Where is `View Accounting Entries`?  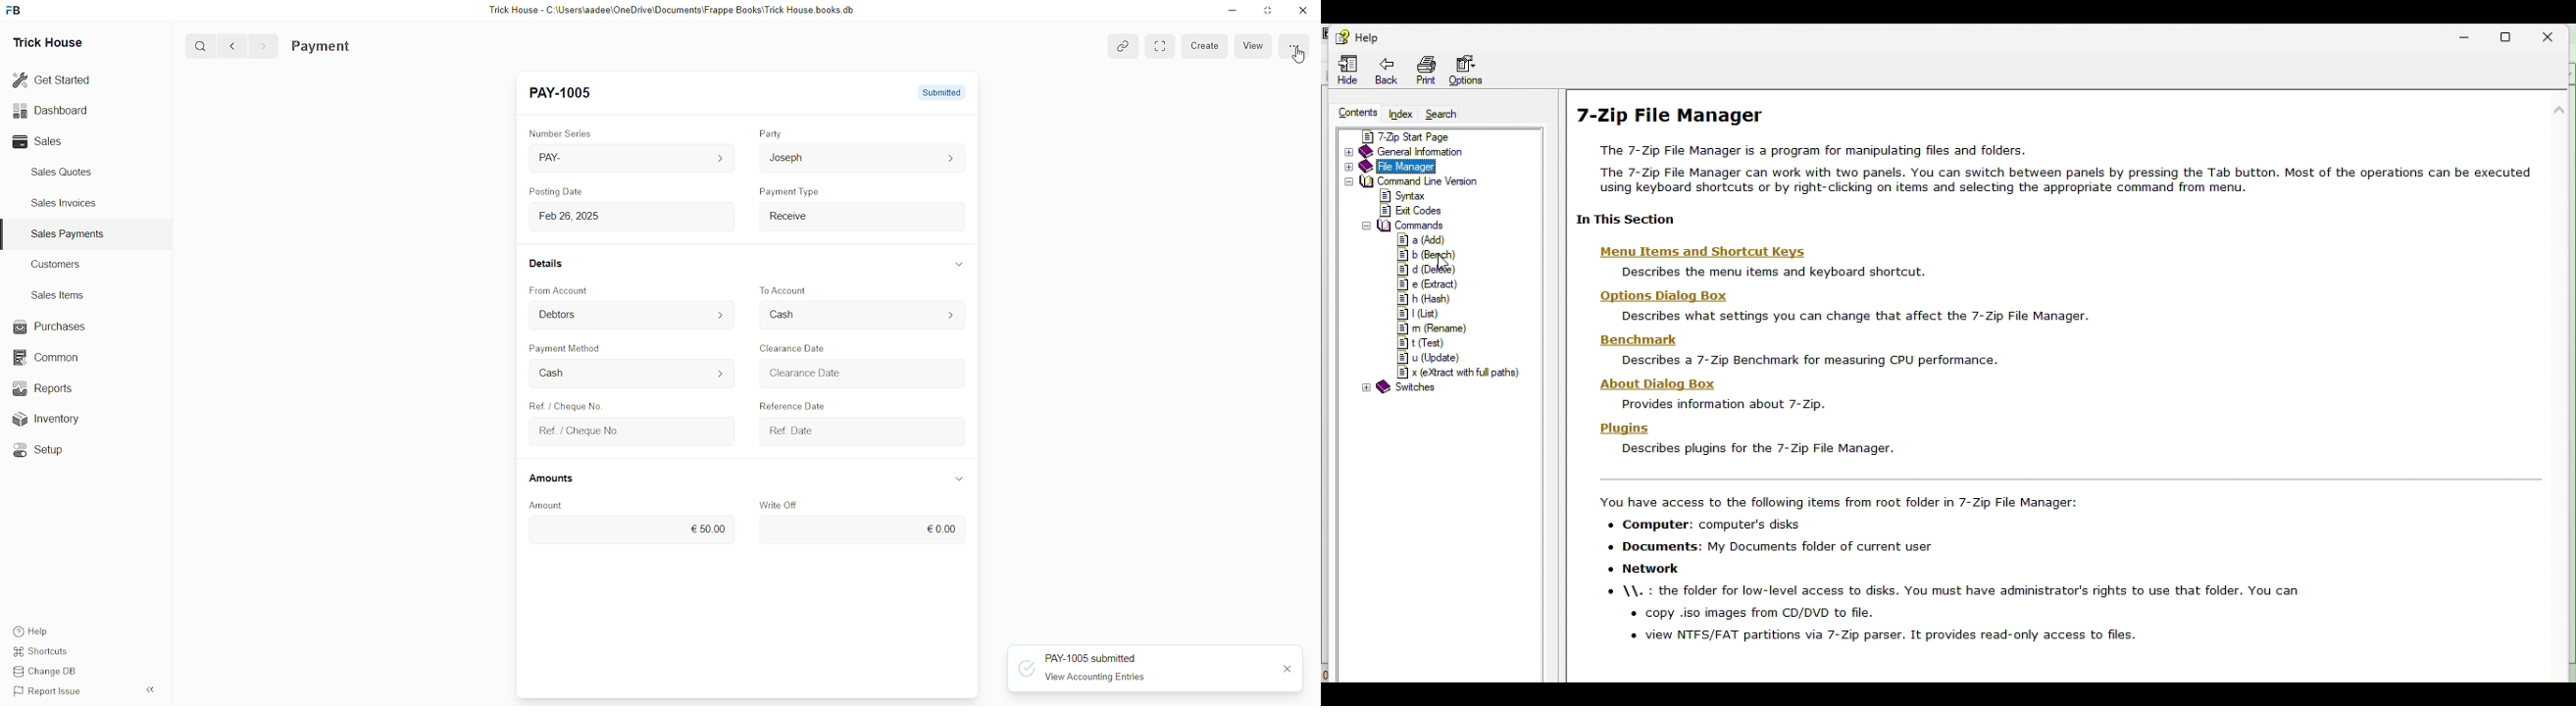
View Accounting Entries is located at coordinates (1091, 677).